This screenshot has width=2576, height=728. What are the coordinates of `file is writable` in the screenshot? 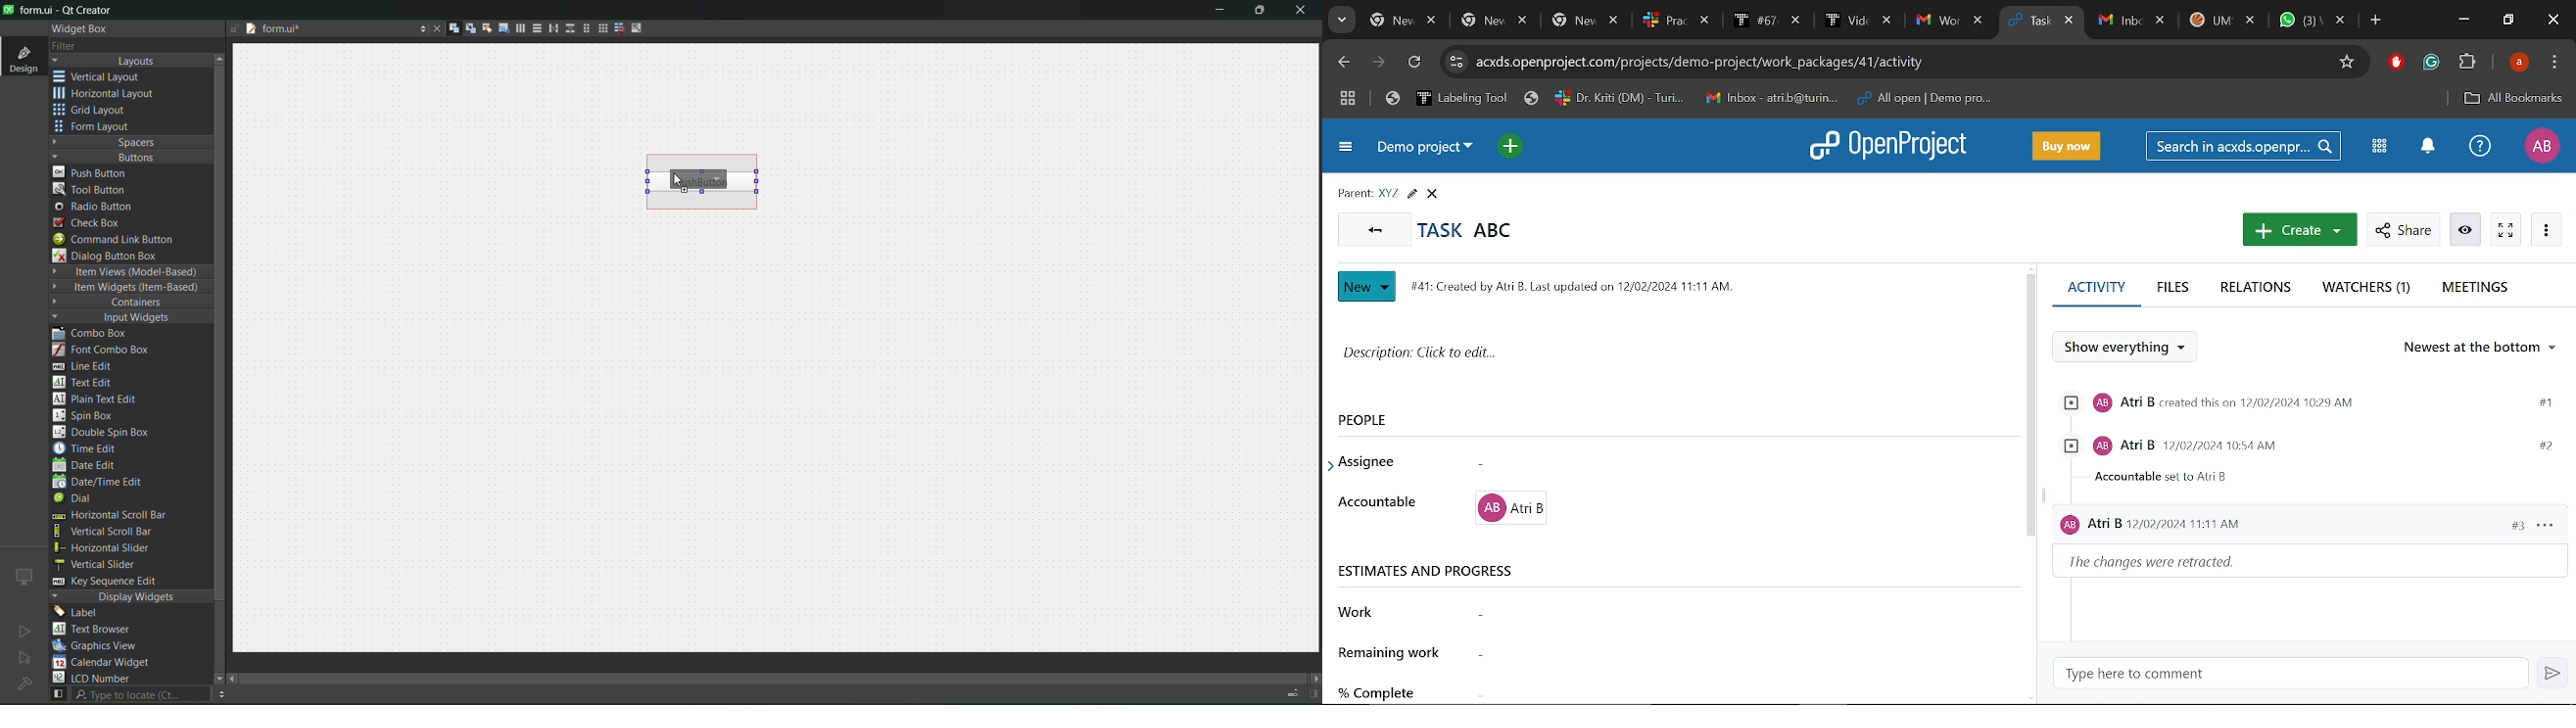 It's located at (234, 30).